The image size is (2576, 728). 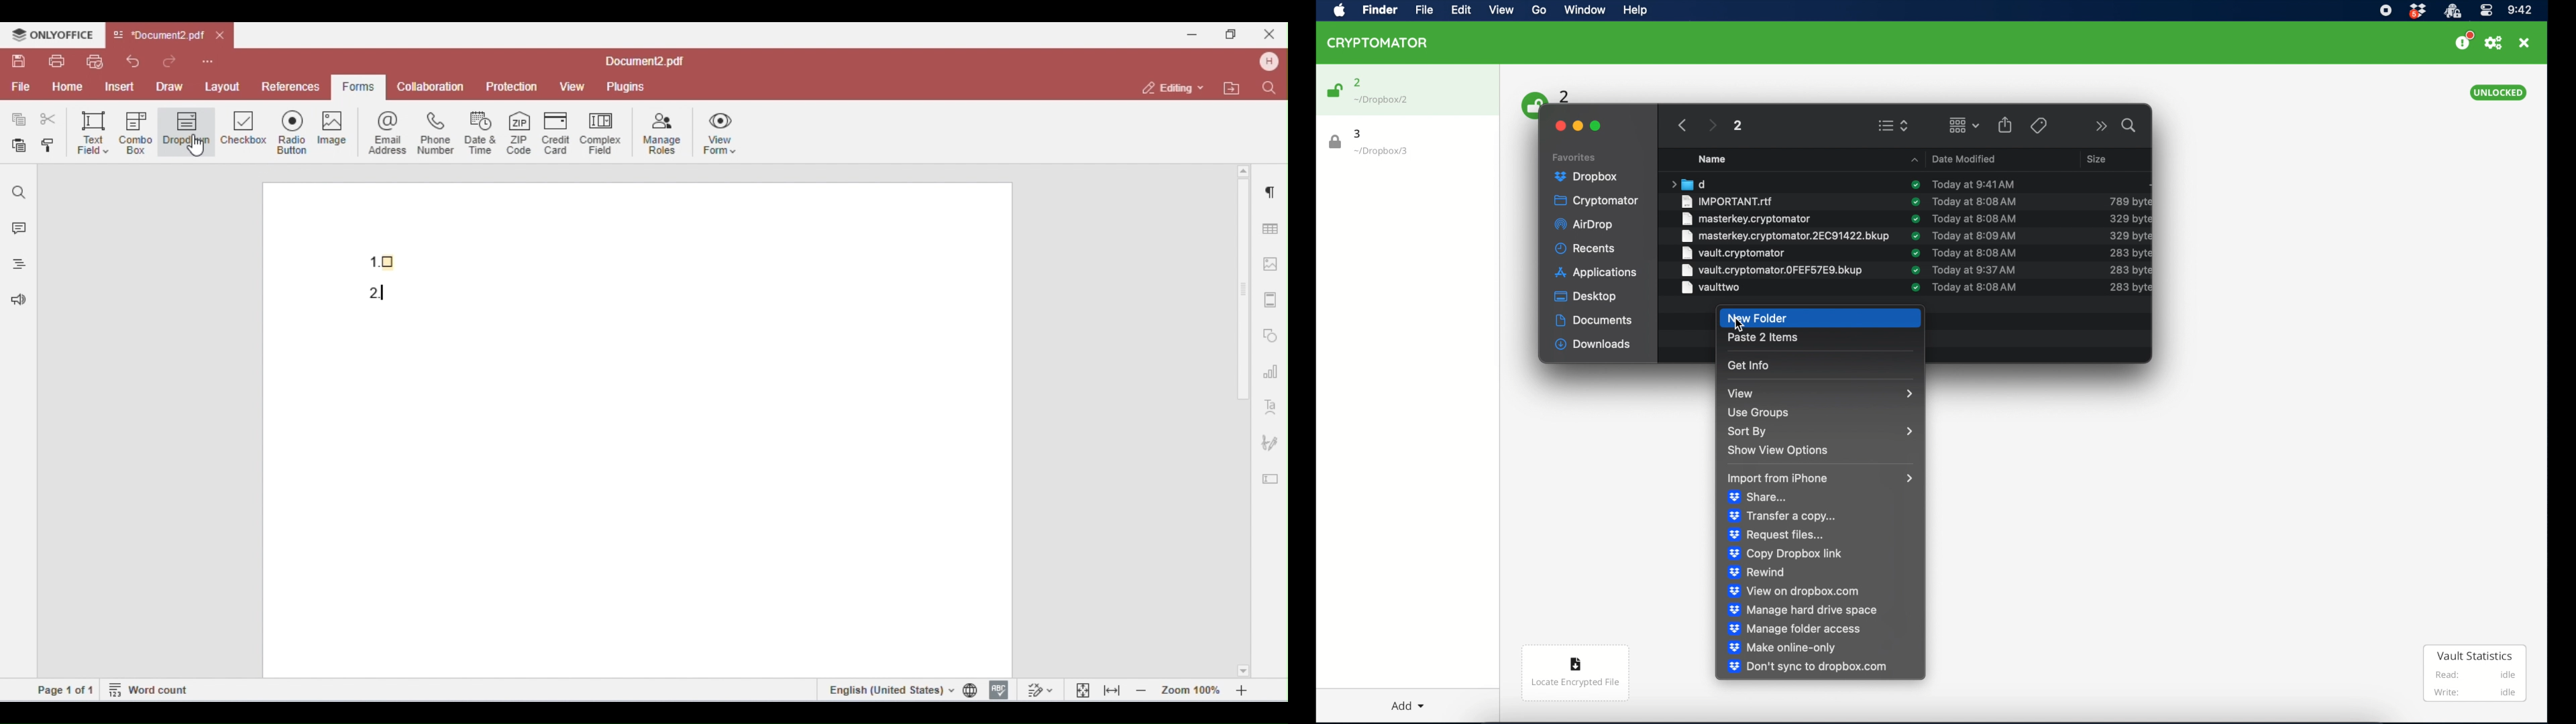 I want to click on copy dropbox link, so click(x=1785, y=554).